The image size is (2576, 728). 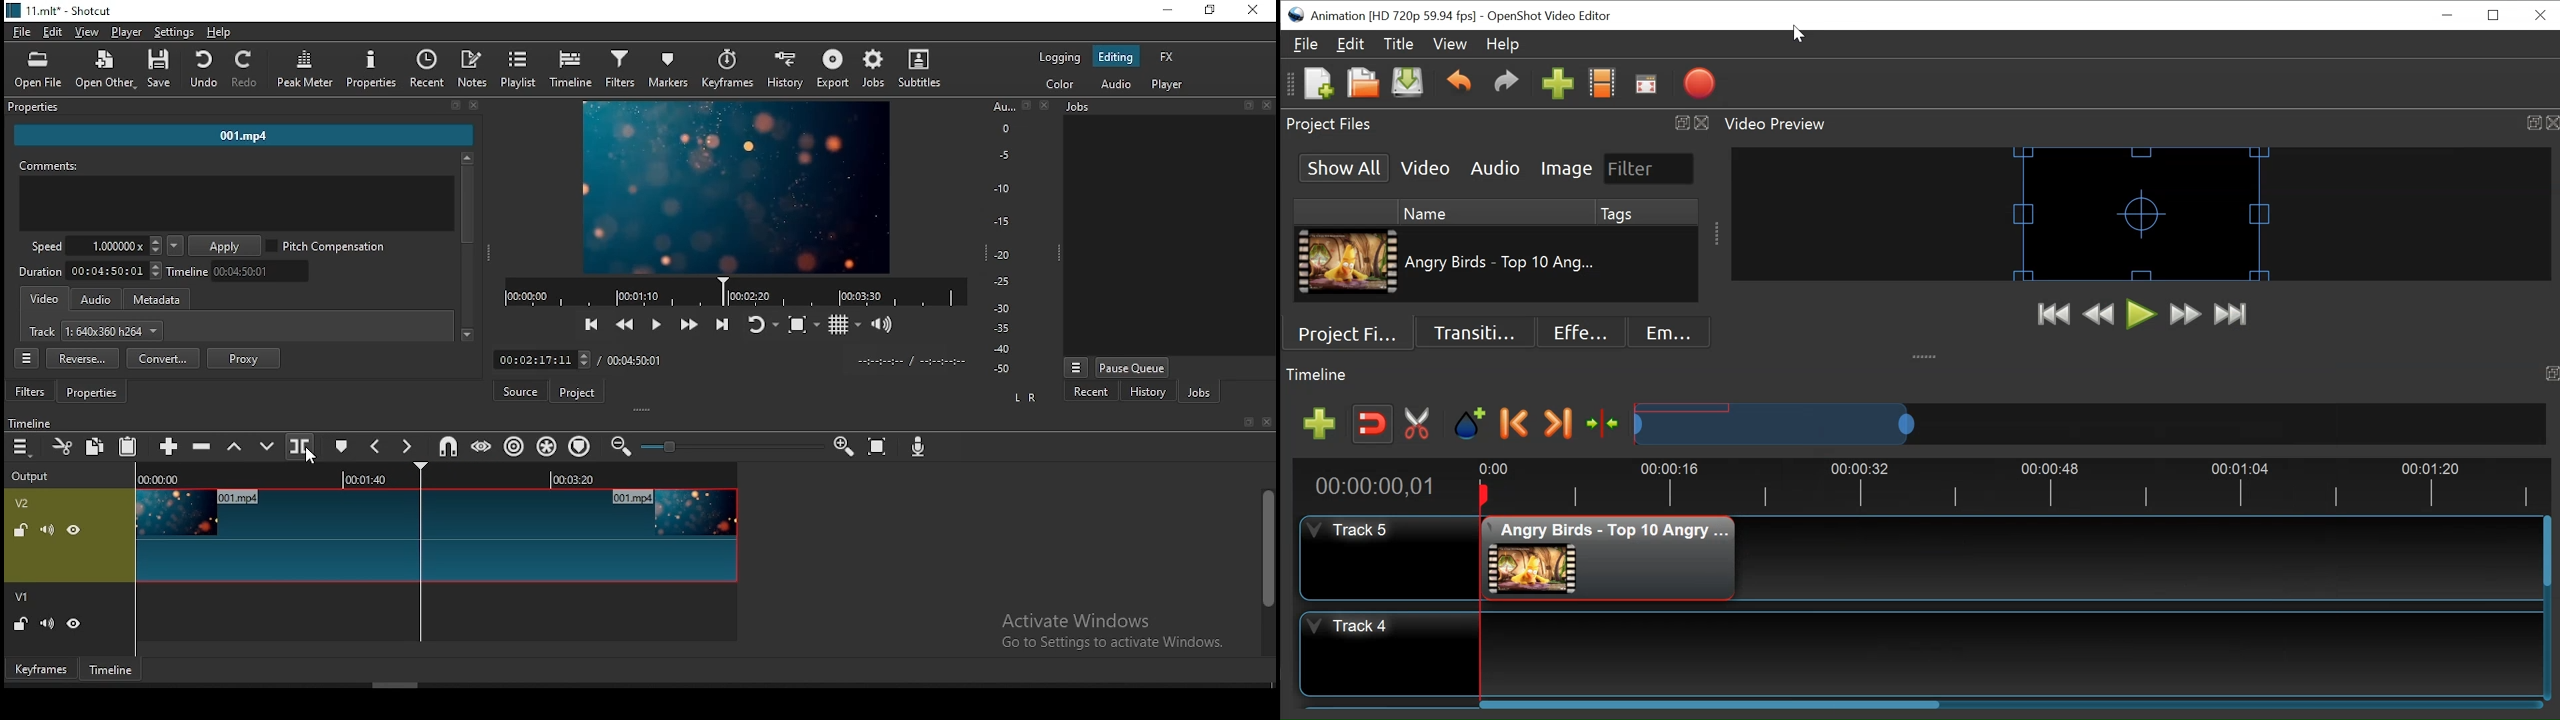 What do you see at coordinates (579, 392) in the screenshot?
I see `project` at bounding box center [579, 392].